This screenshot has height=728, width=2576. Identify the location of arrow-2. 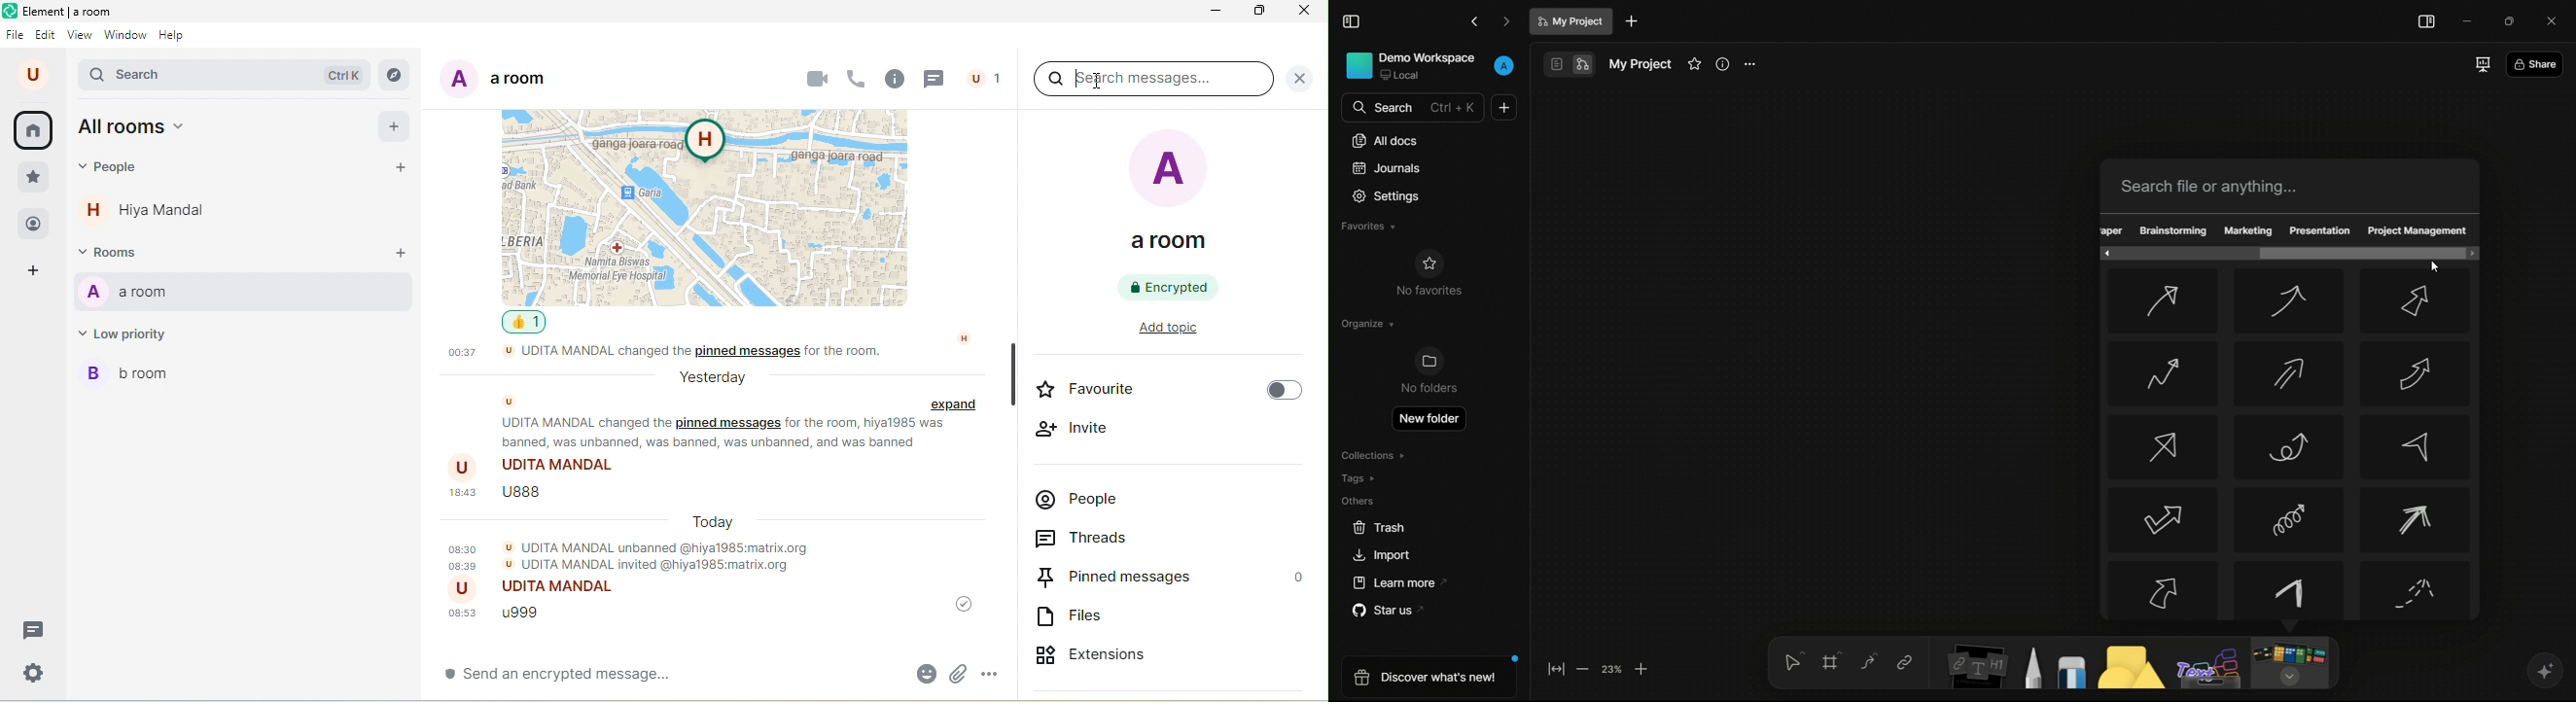
(2289, 302).